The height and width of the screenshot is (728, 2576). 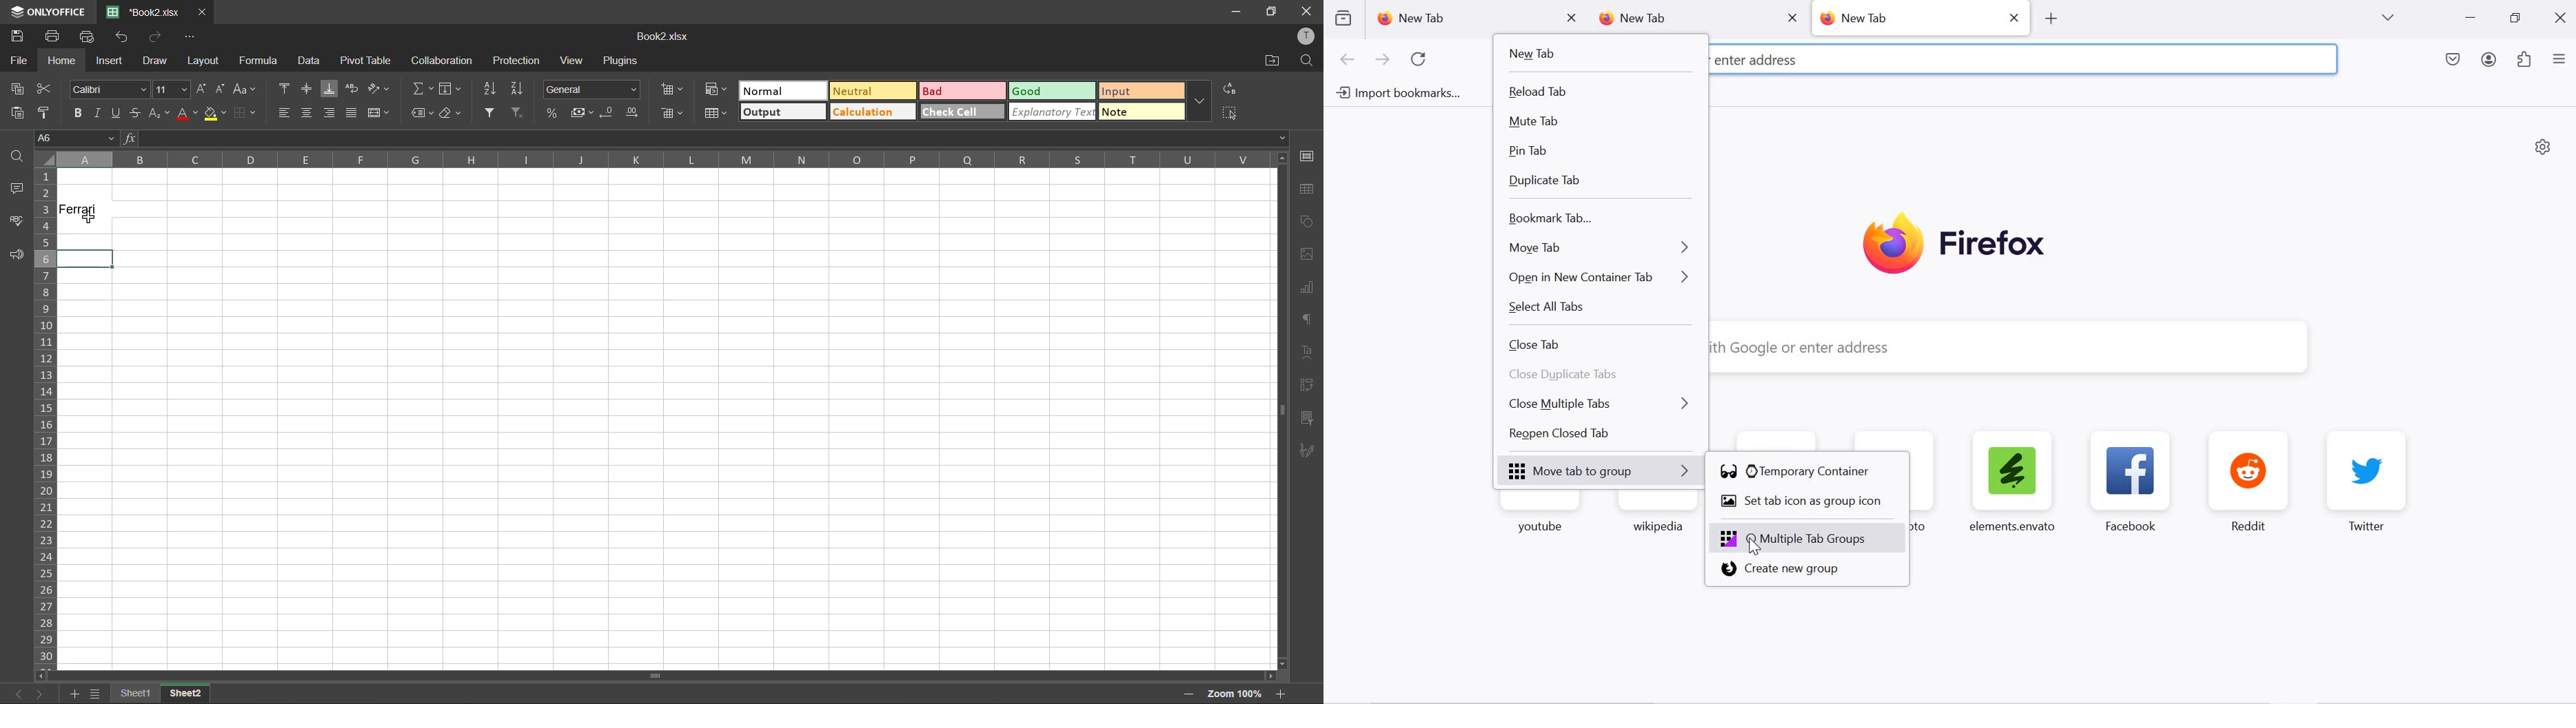 What do you see at coordinates (46, 114) in the screenshot?
I see `copy style` at bounding box center [46, 114].